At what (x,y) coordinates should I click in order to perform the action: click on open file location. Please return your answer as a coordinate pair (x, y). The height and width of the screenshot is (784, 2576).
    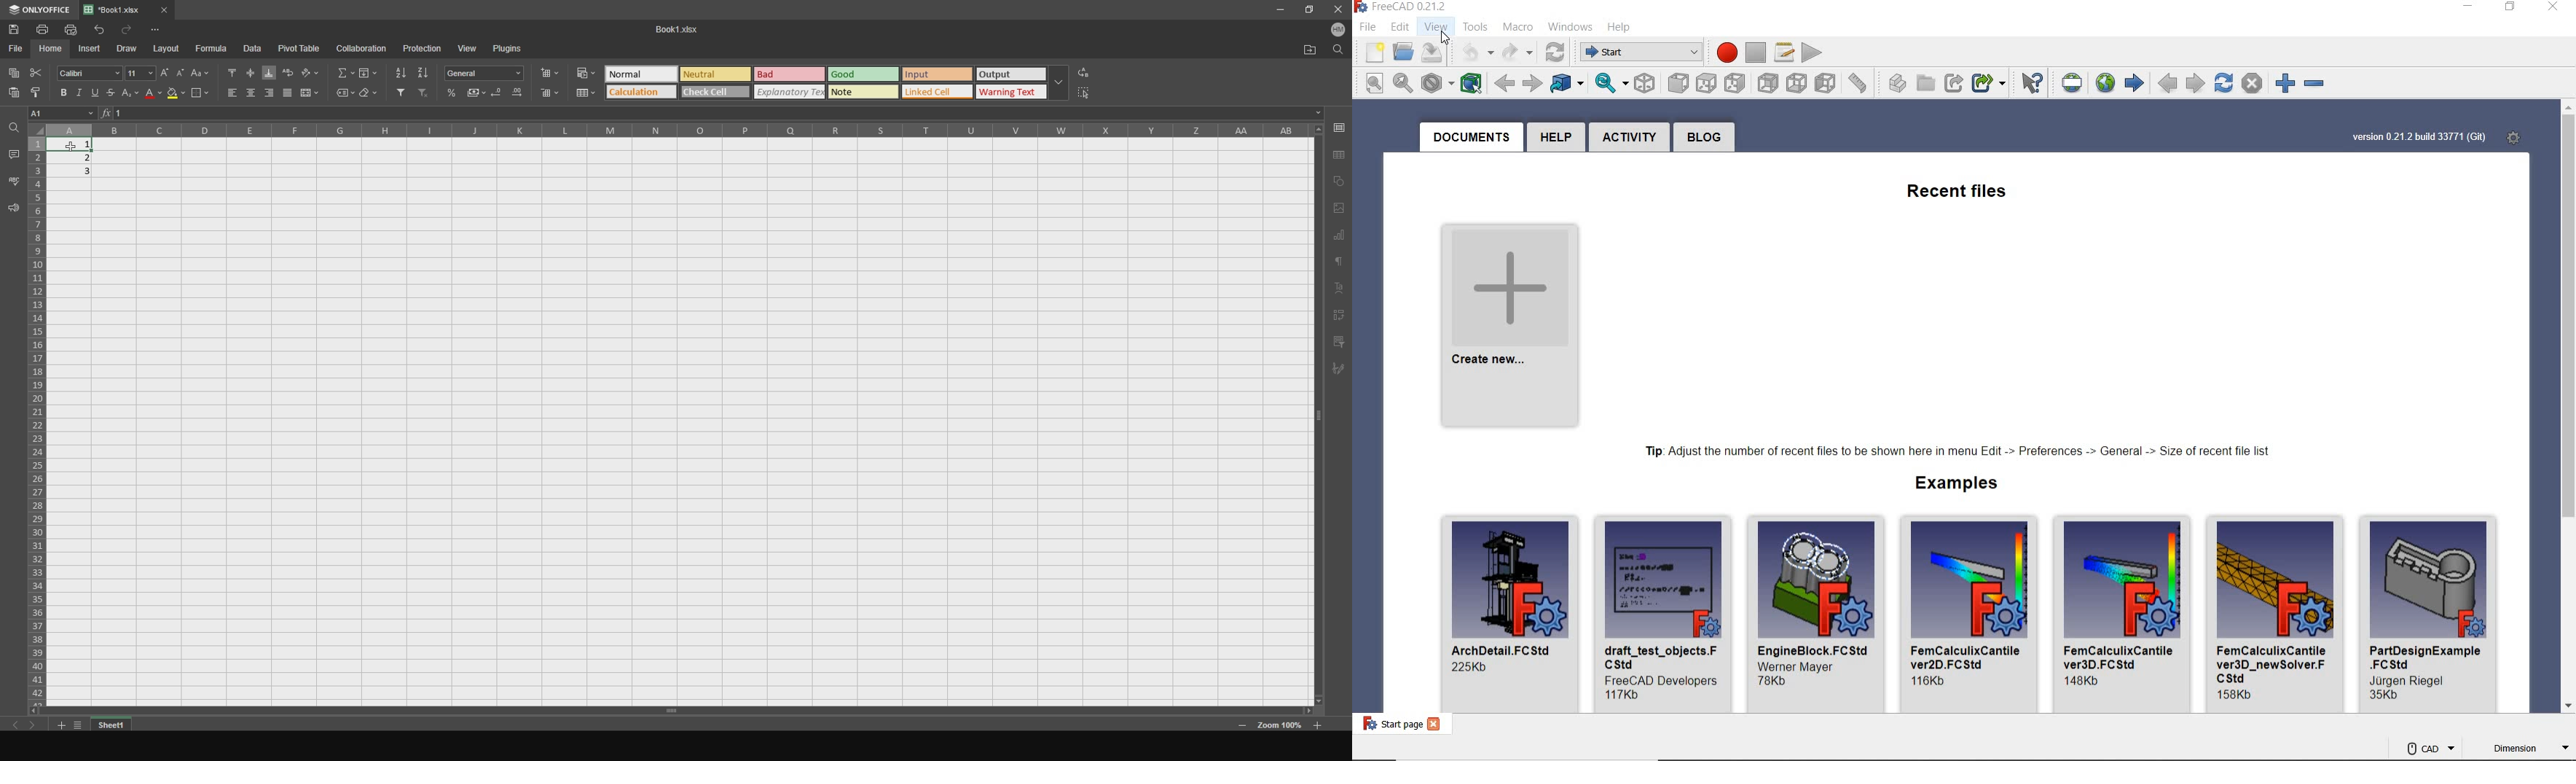
    Looking at the image, I should click on (1303, 51).